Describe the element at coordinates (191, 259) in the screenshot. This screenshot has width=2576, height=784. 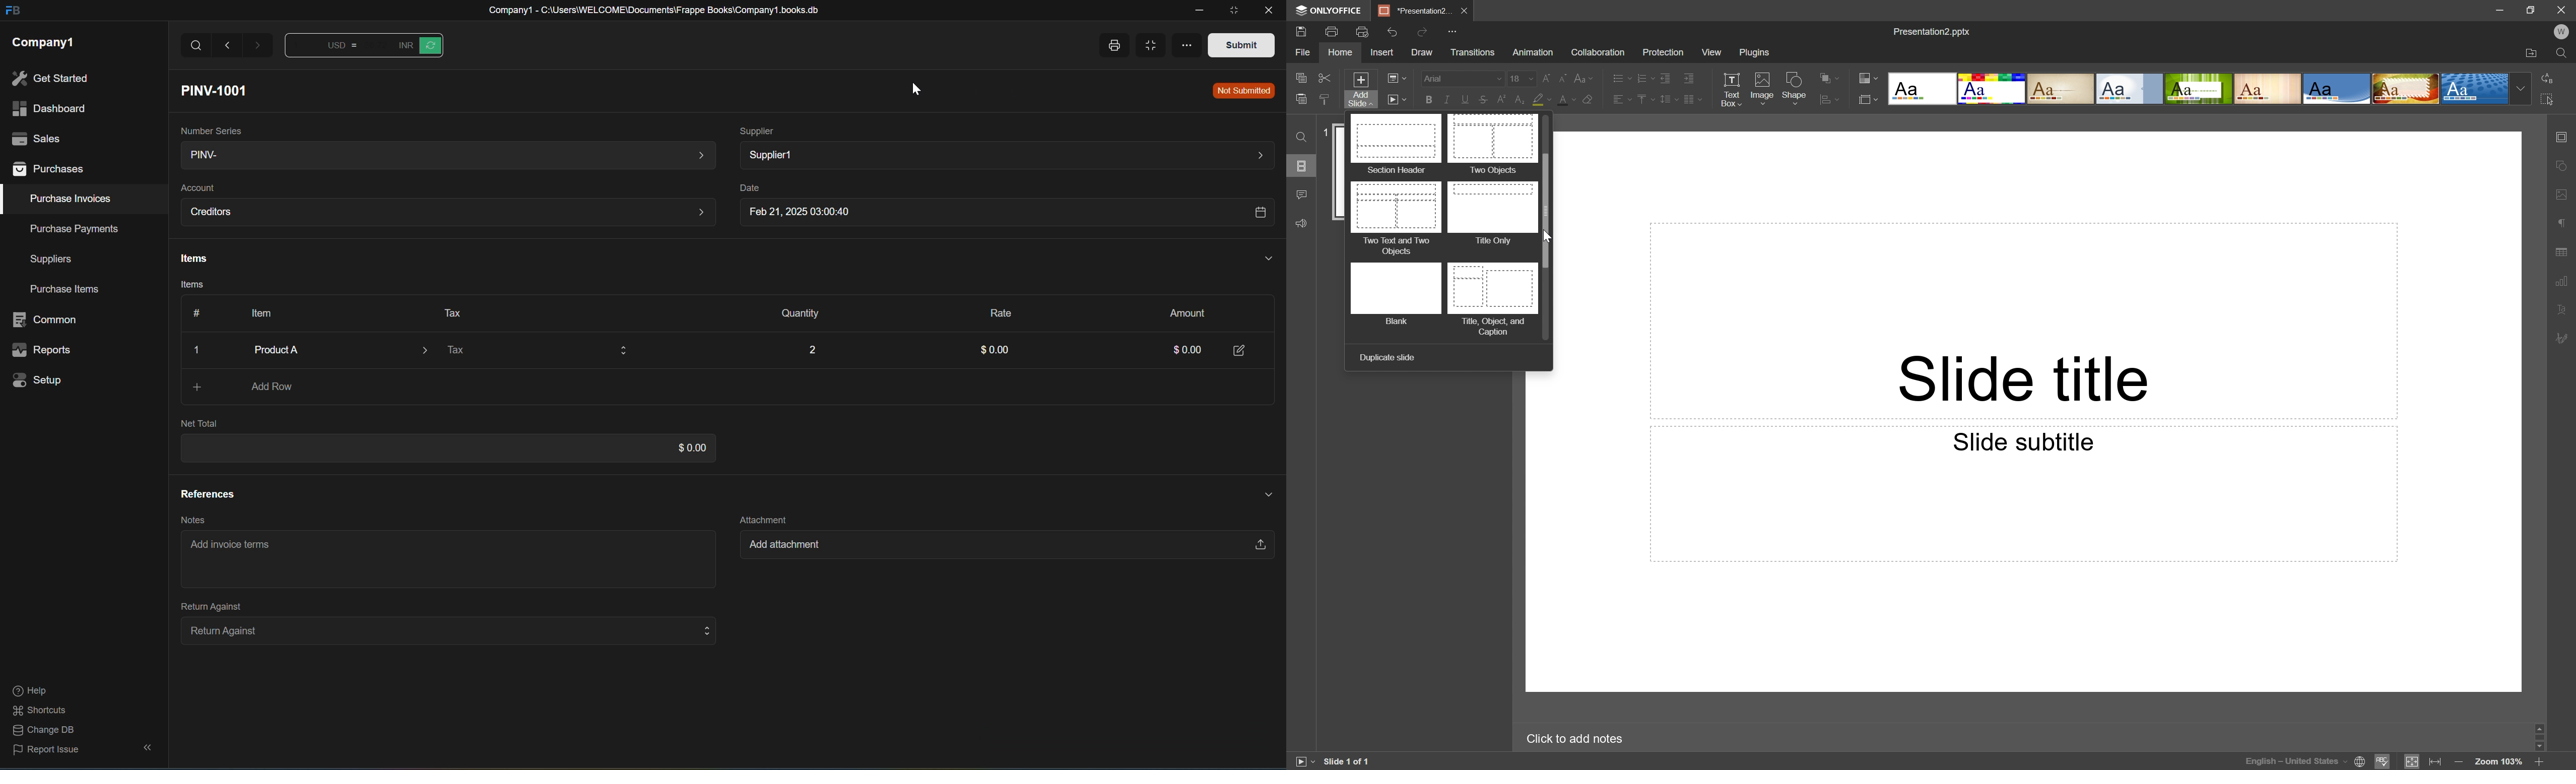
I see `Items` at that location.